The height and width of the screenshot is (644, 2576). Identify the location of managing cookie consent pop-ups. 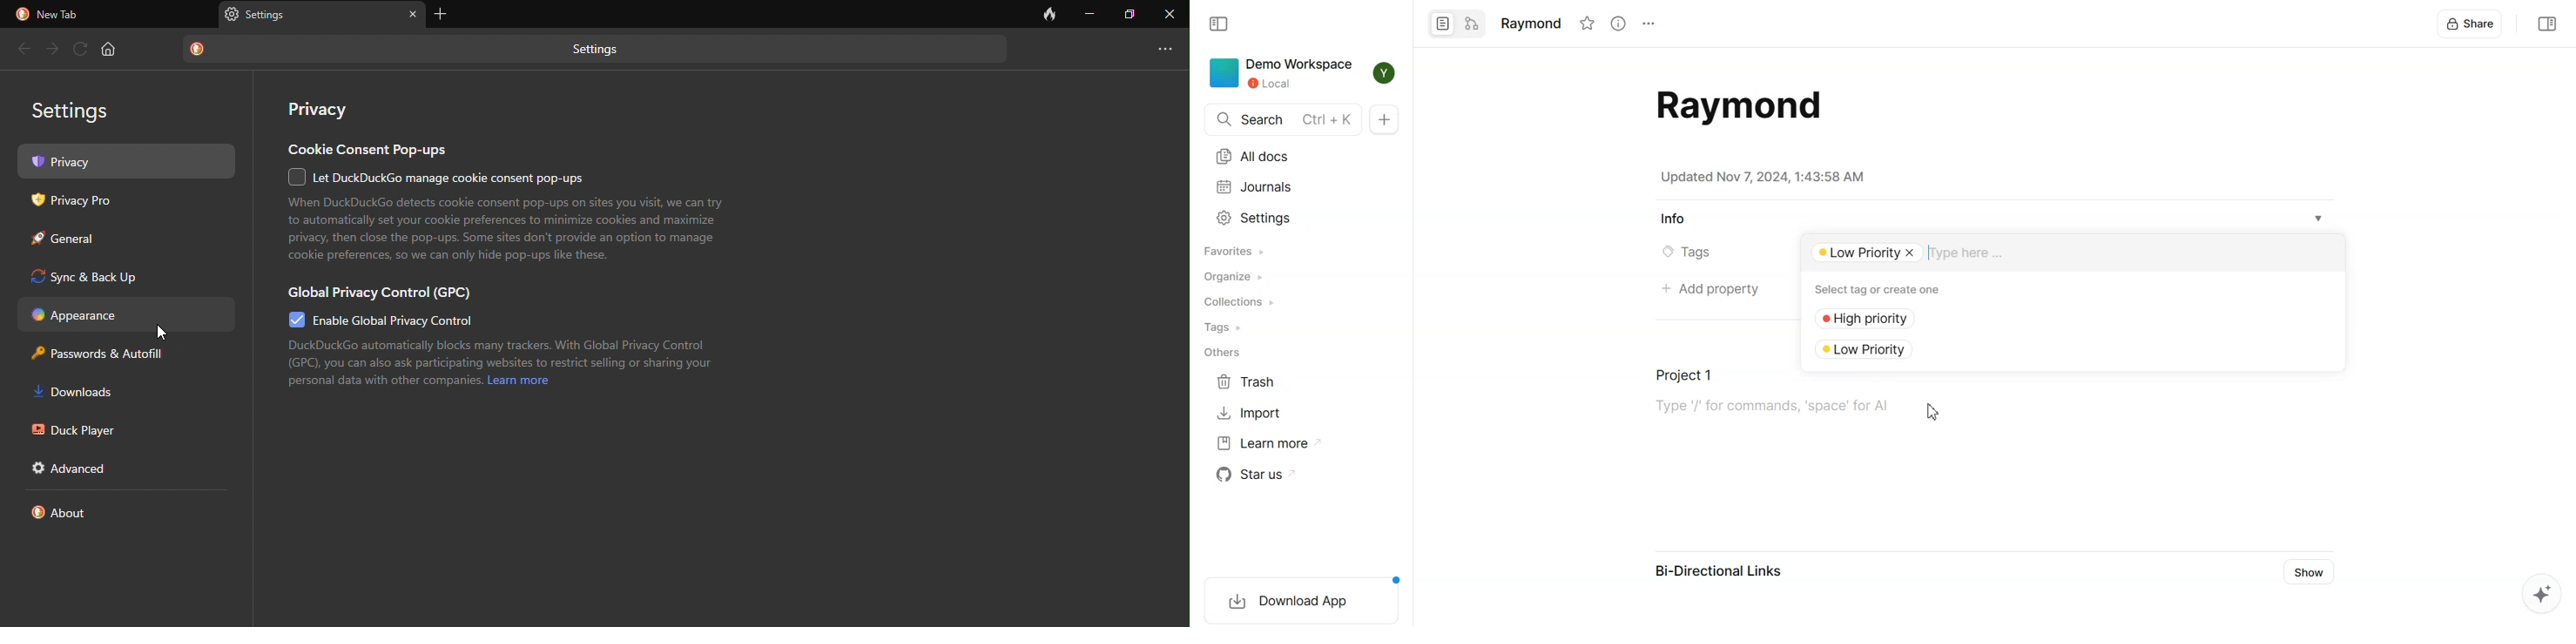
(454, 177).